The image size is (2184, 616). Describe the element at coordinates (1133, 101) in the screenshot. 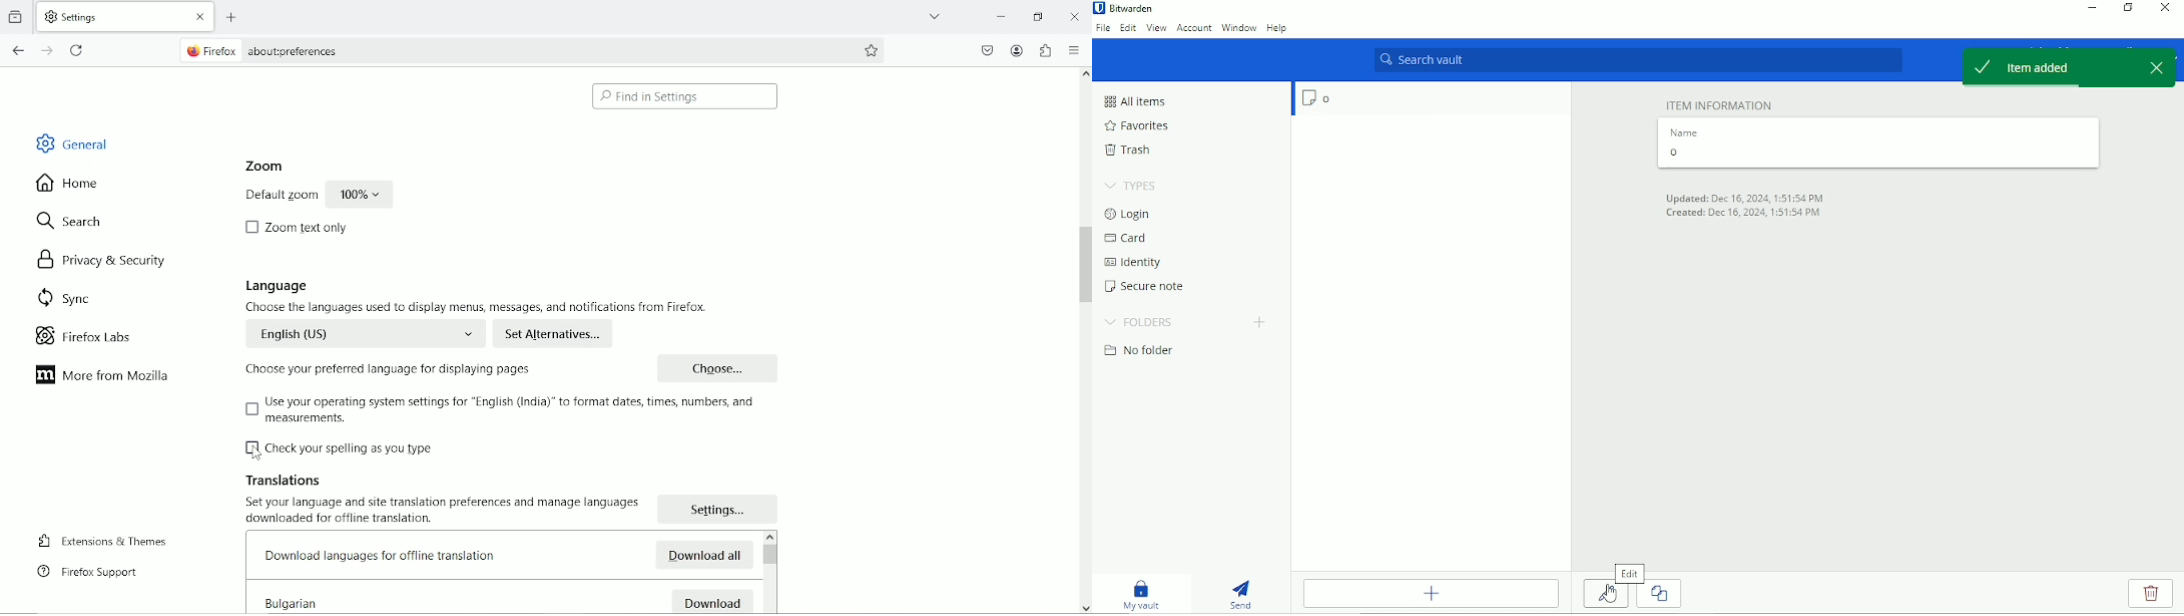

I see `All items` at that location.